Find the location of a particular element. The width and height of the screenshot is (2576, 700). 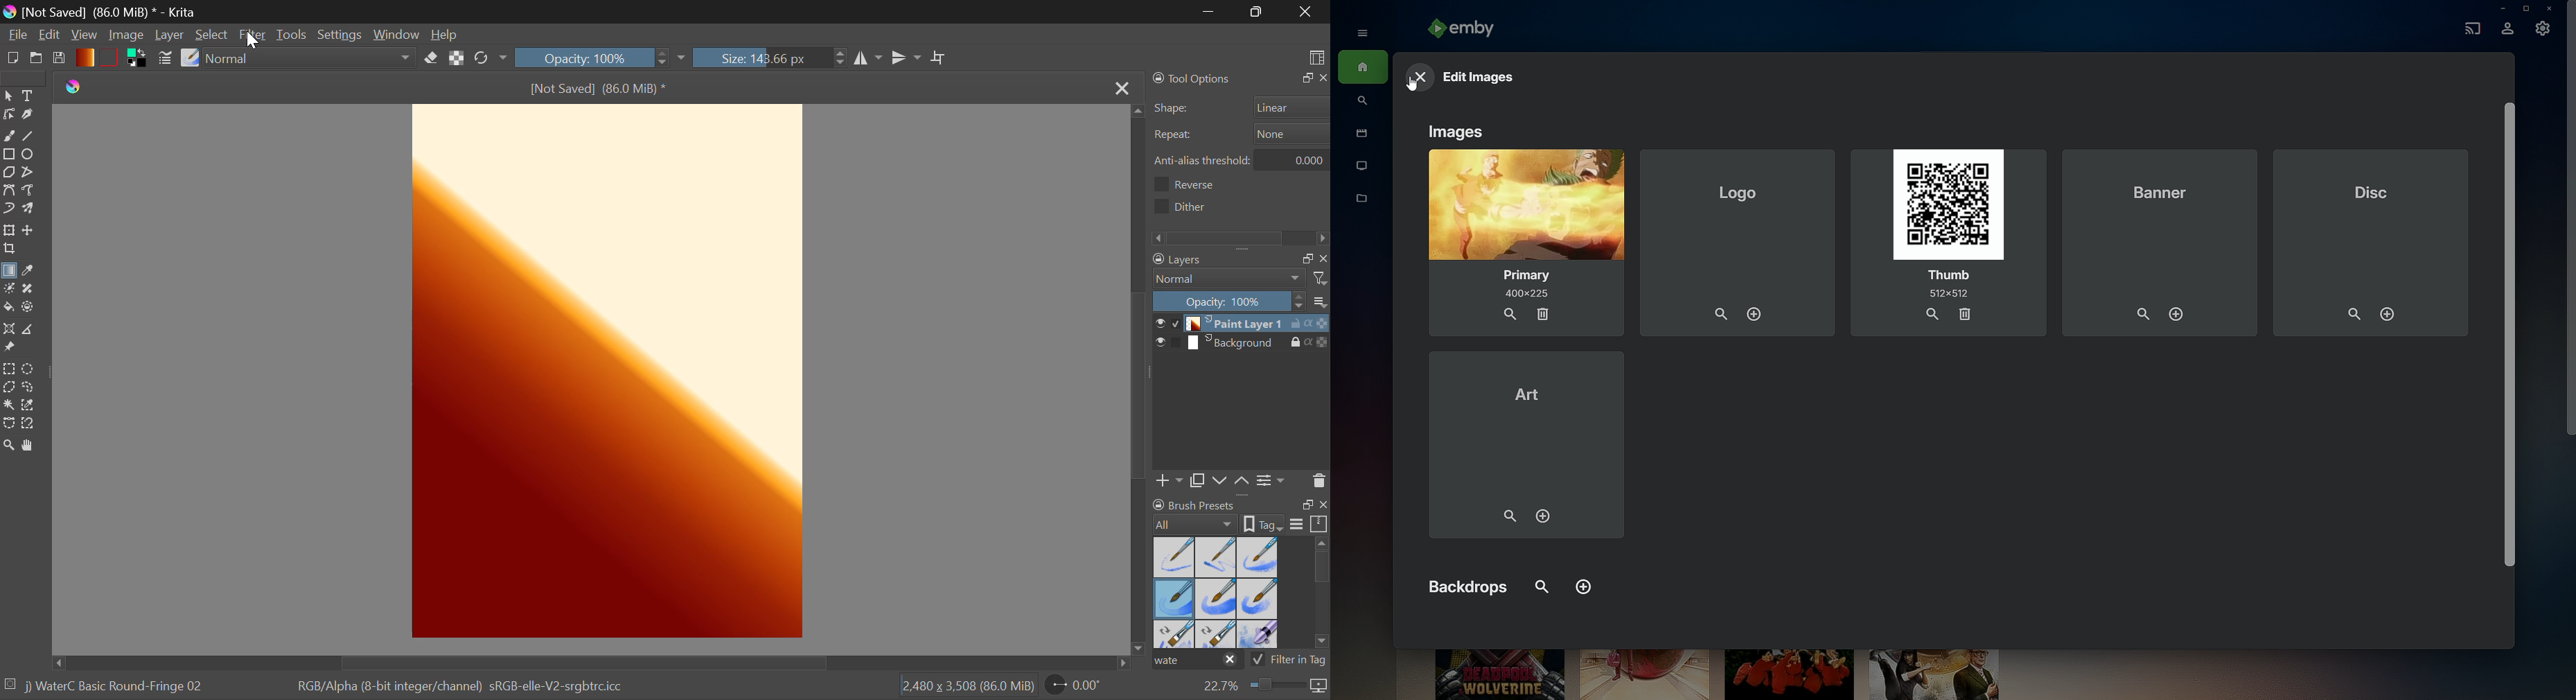

scale is located at coordinates (1319, 525).